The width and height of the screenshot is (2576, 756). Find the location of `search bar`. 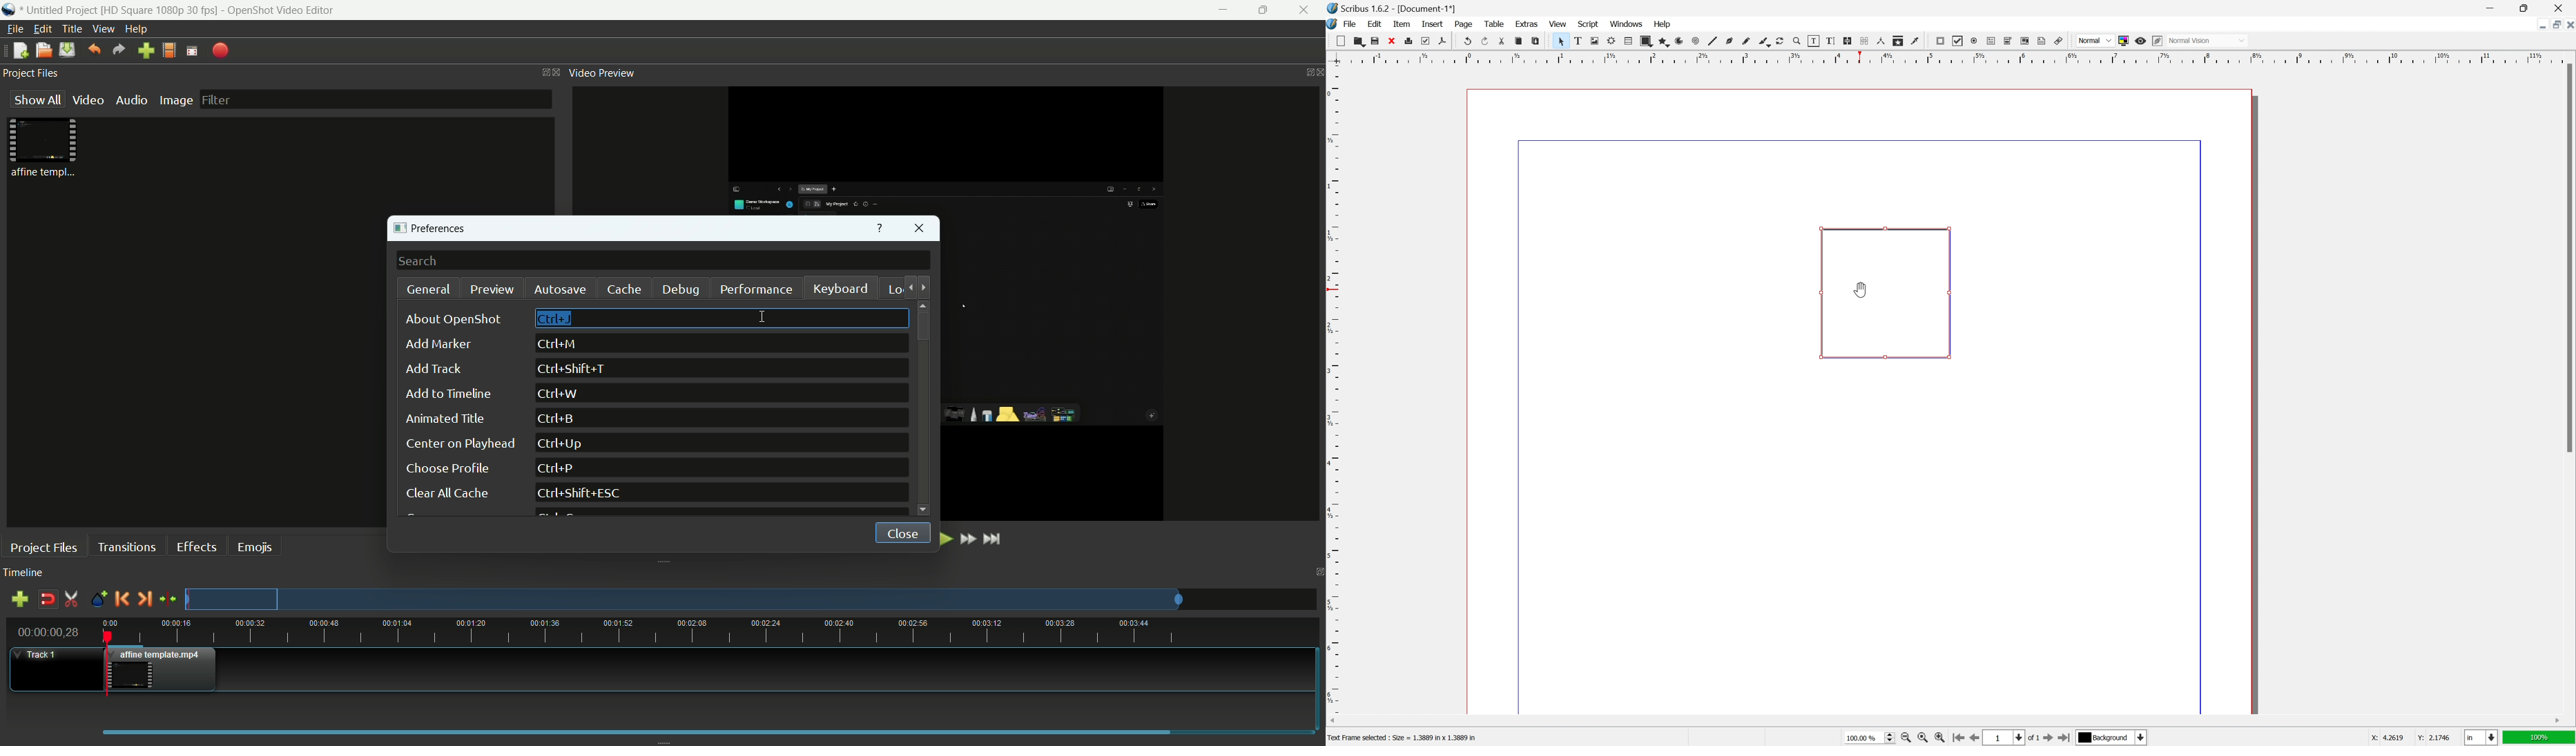

search bar is located at coordinates (664, 261).